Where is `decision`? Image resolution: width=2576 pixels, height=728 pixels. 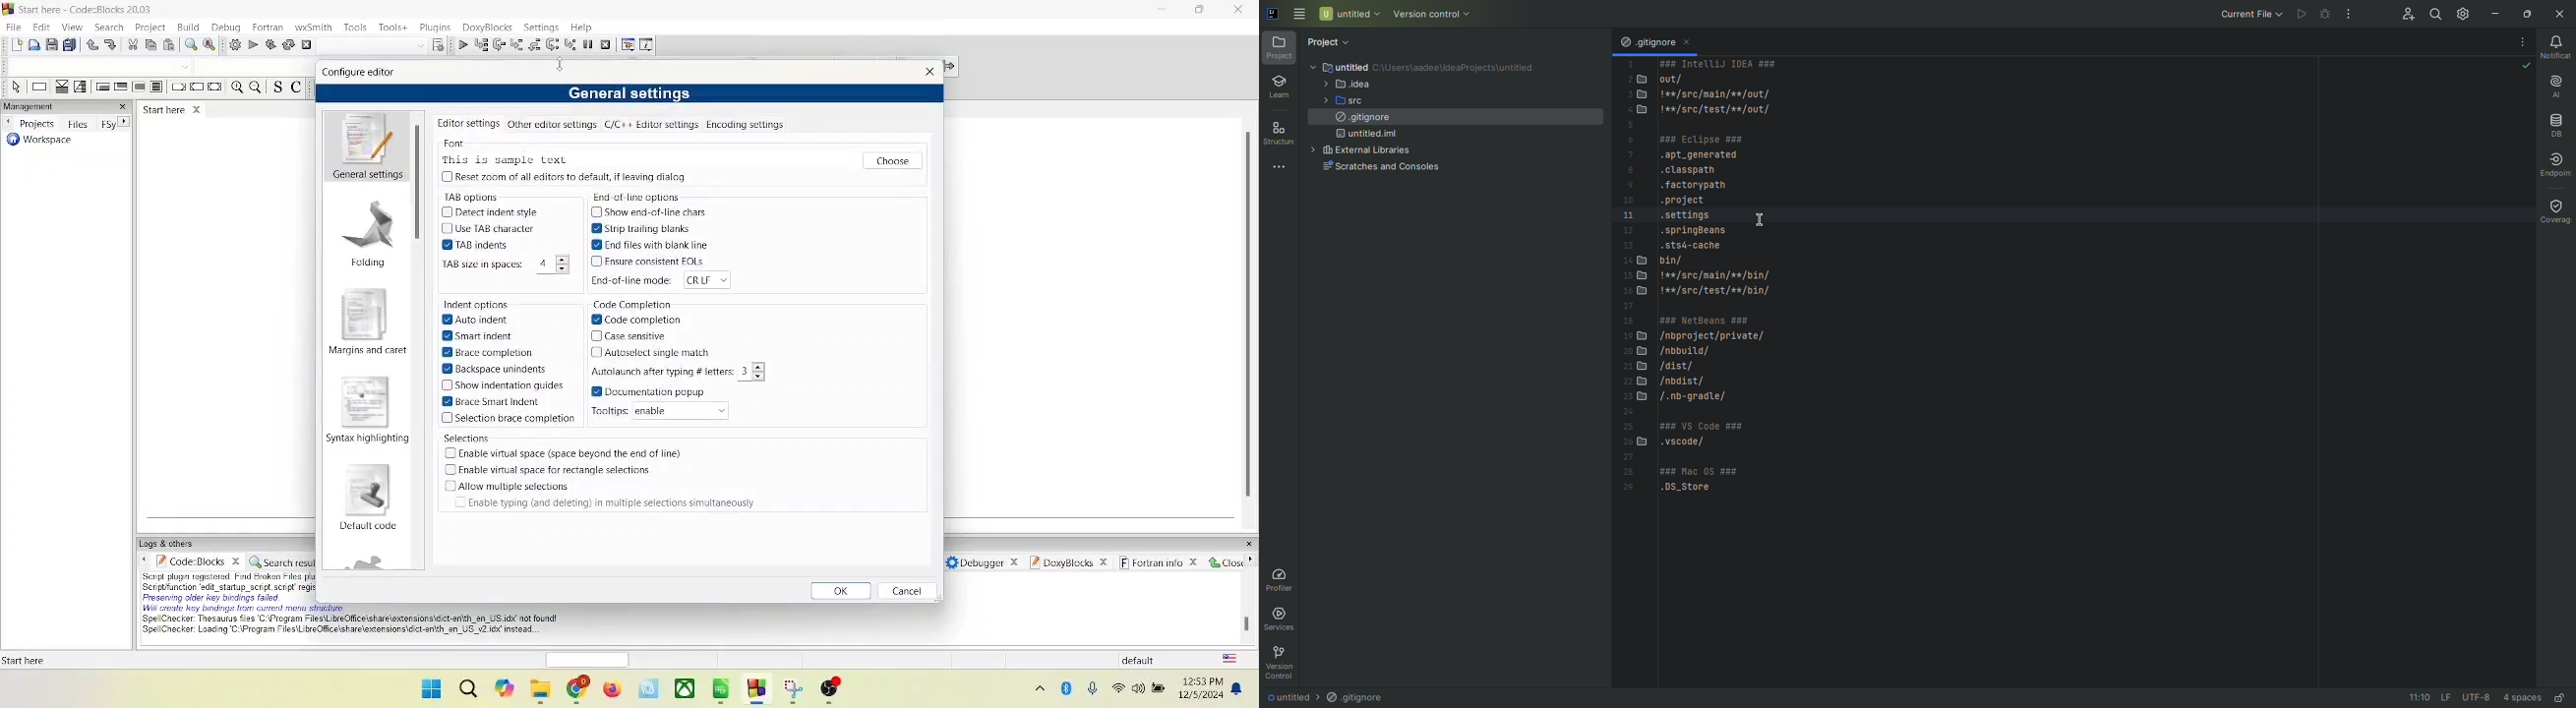 decision is located at coordinates (58, 87).